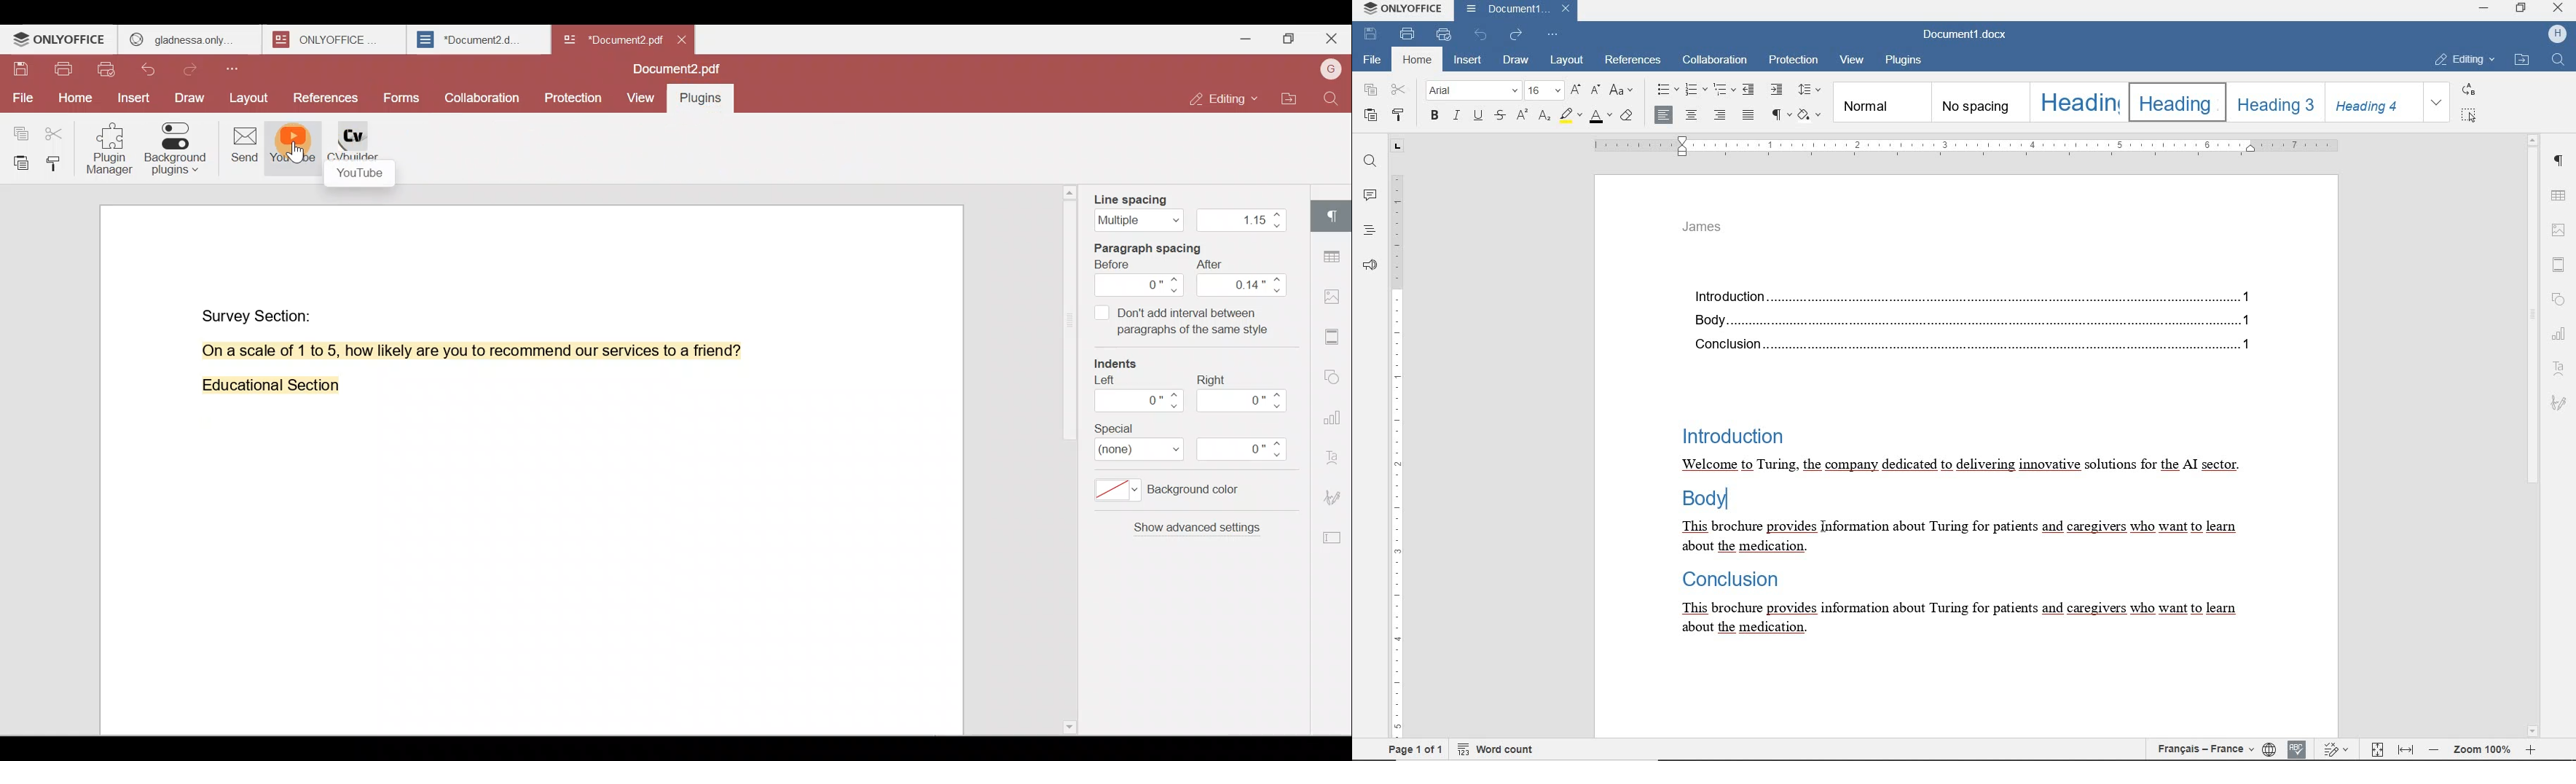 Image resolution: width=2576 pixels, height=784 pixels. What do you see at coordinates (1810, 90) in the screenshot?
I see `PARAGRAPH LINE SPACING` at bounding box center [1810, 90].